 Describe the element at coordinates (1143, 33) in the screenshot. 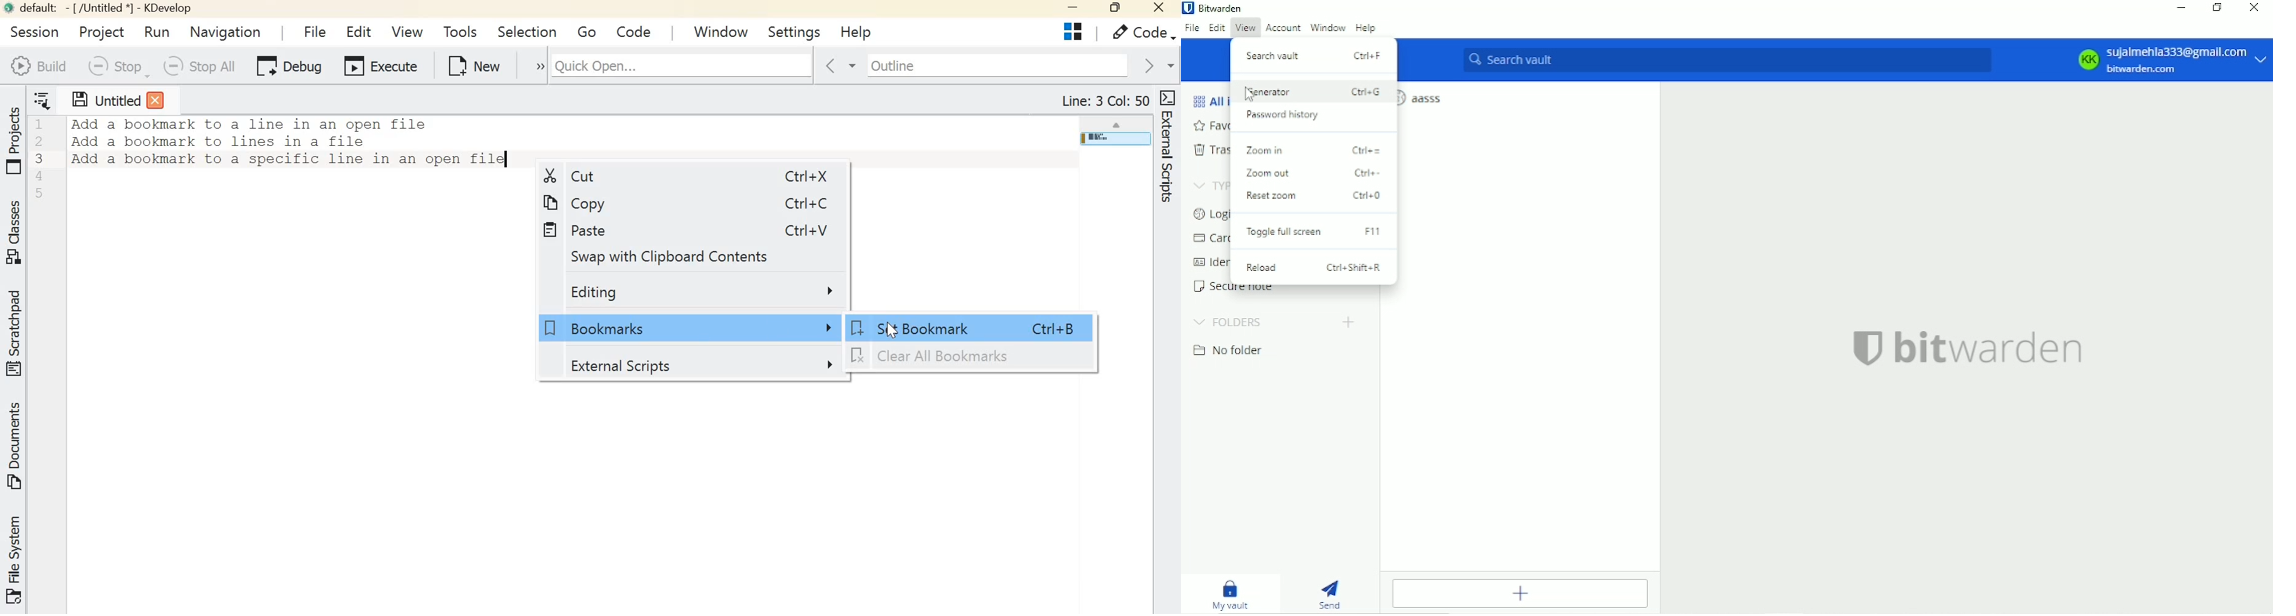

I see `Code` at that location.